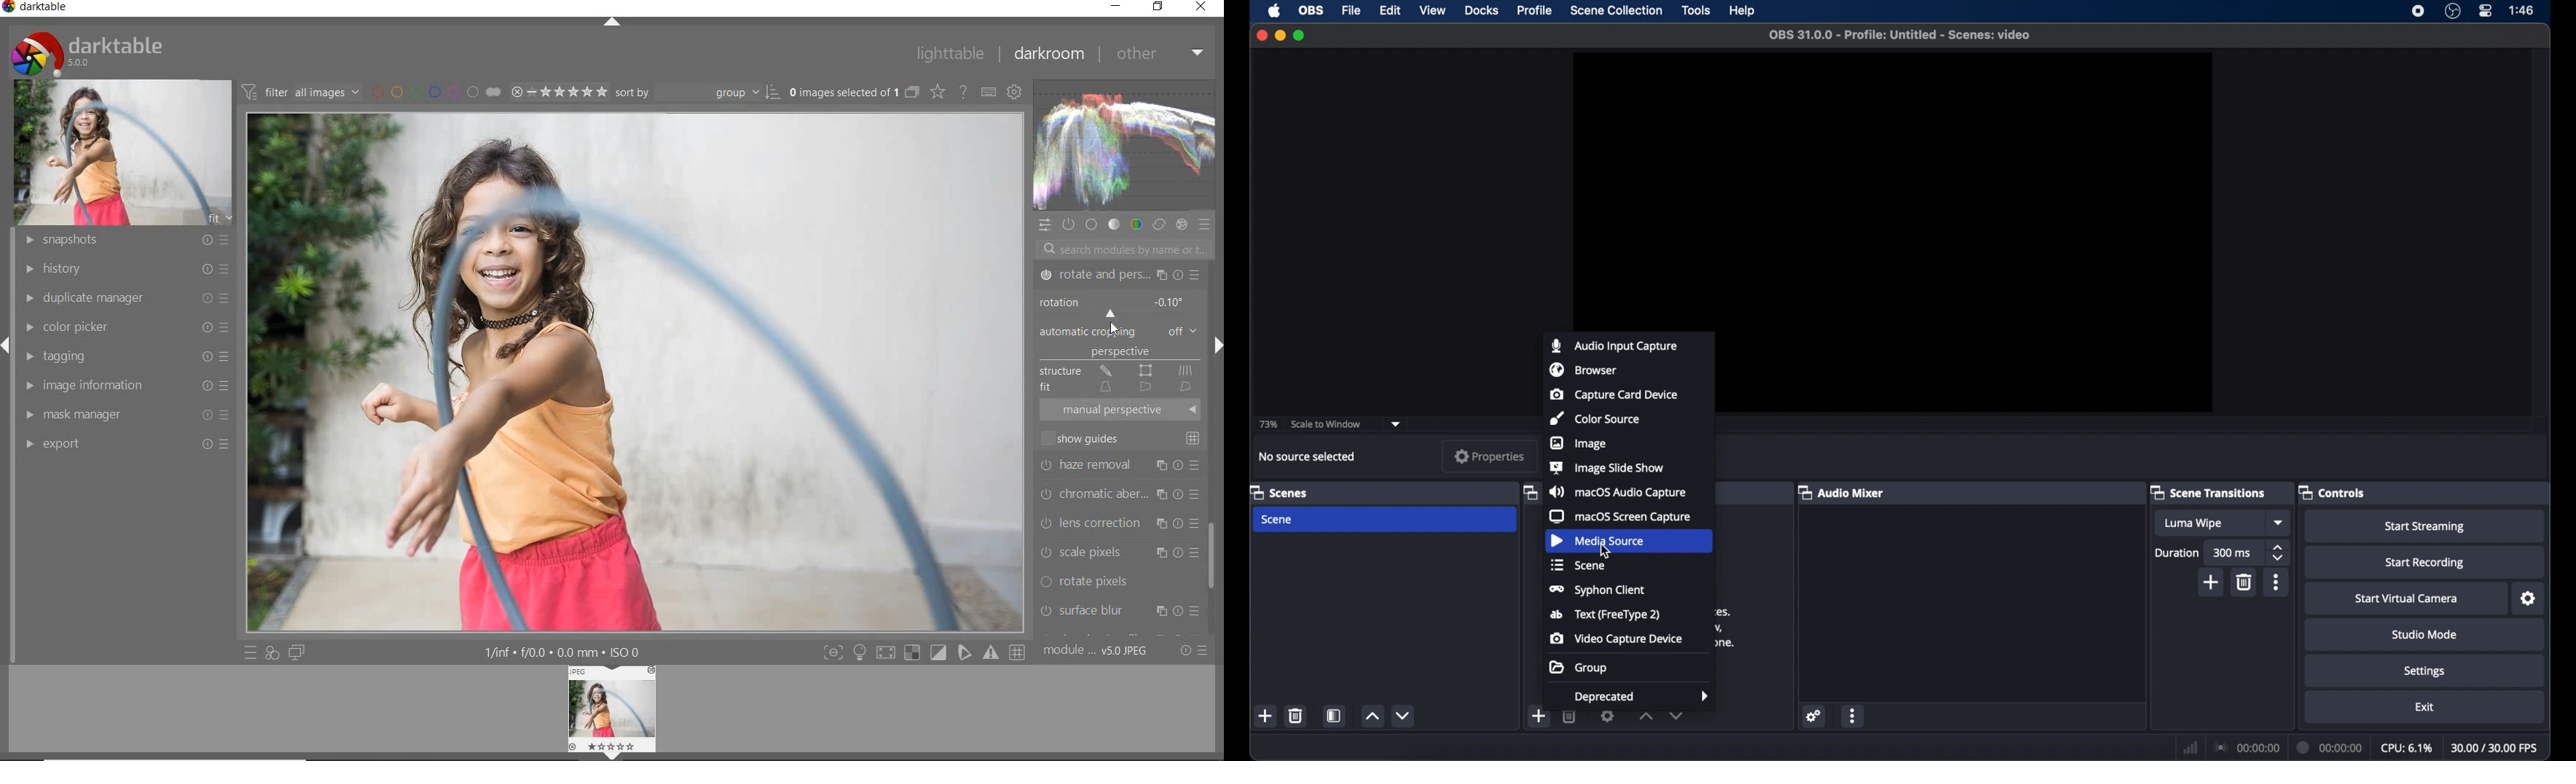  What do you see at coordinates (1587, 370) in the screenshot?
I see `browser` at bounding box center [1587, 370].